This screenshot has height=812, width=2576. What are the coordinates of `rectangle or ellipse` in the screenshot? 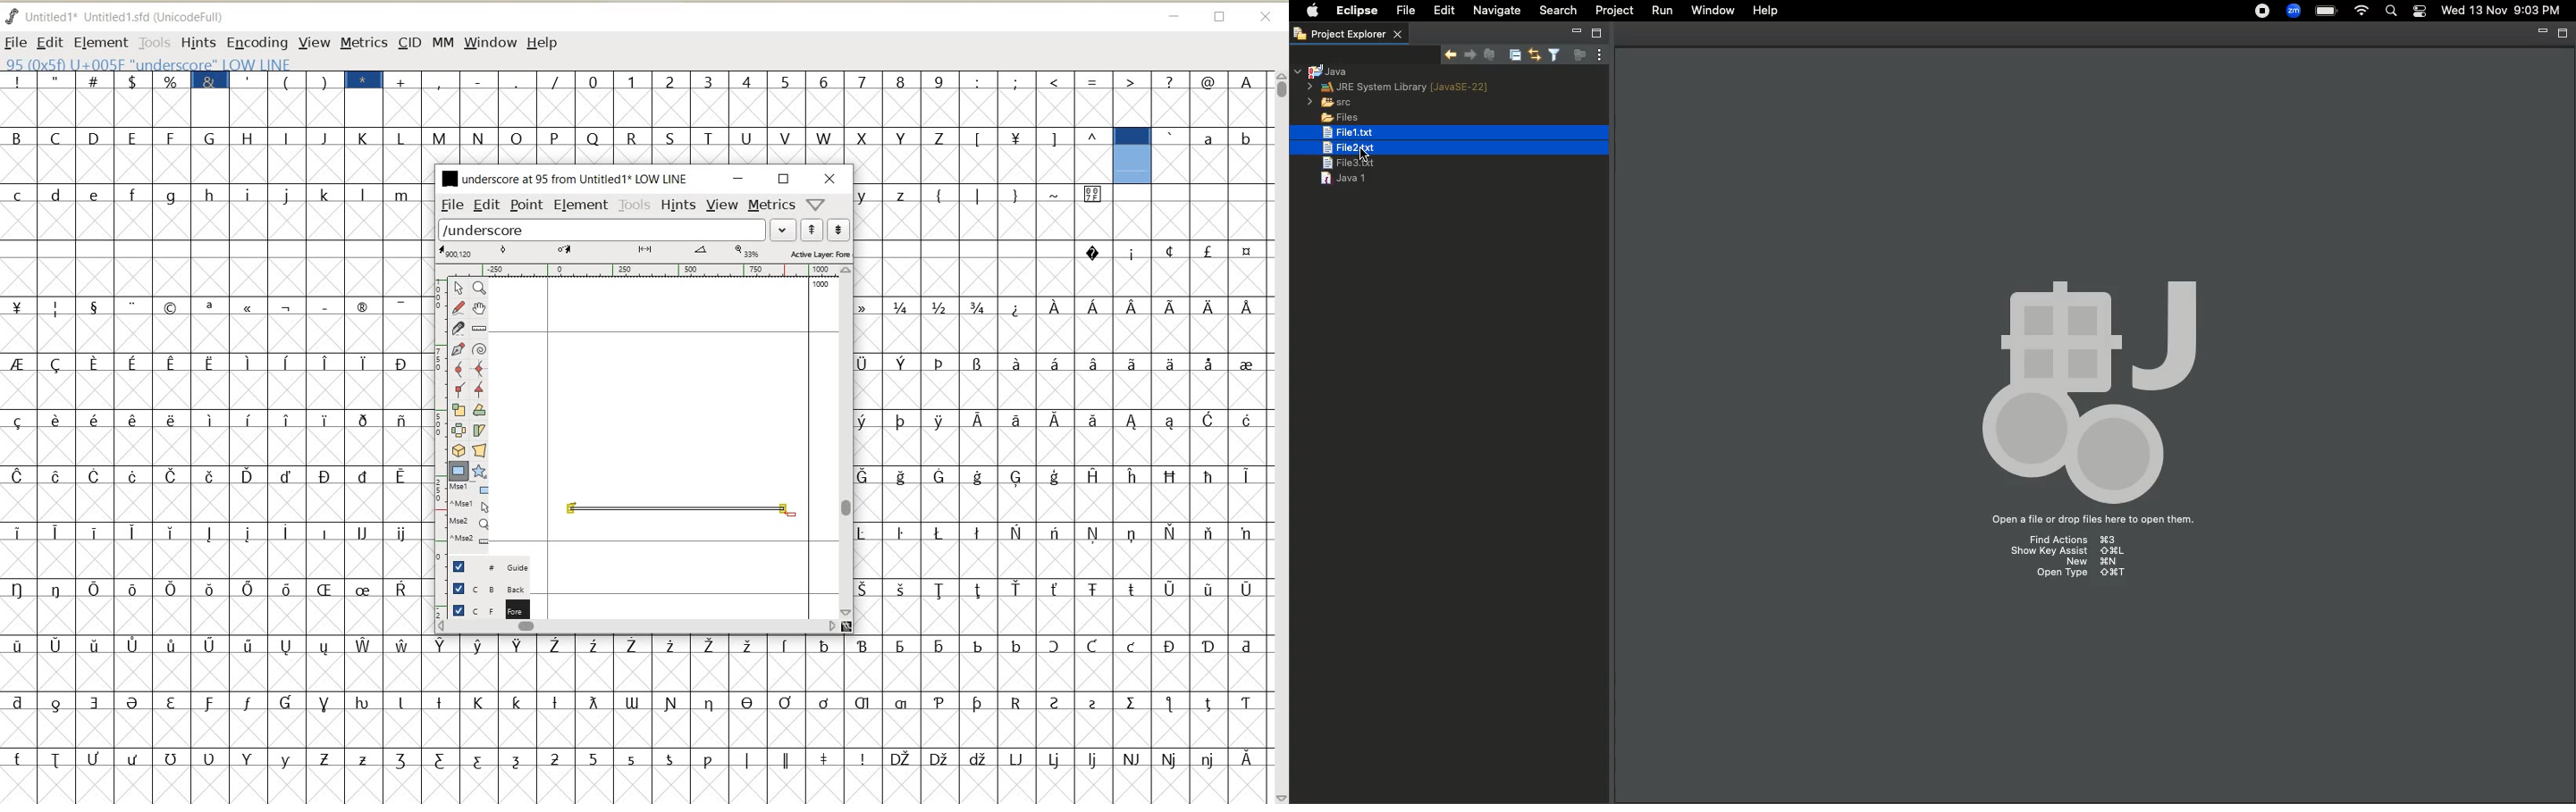 It's located at (459, 471).